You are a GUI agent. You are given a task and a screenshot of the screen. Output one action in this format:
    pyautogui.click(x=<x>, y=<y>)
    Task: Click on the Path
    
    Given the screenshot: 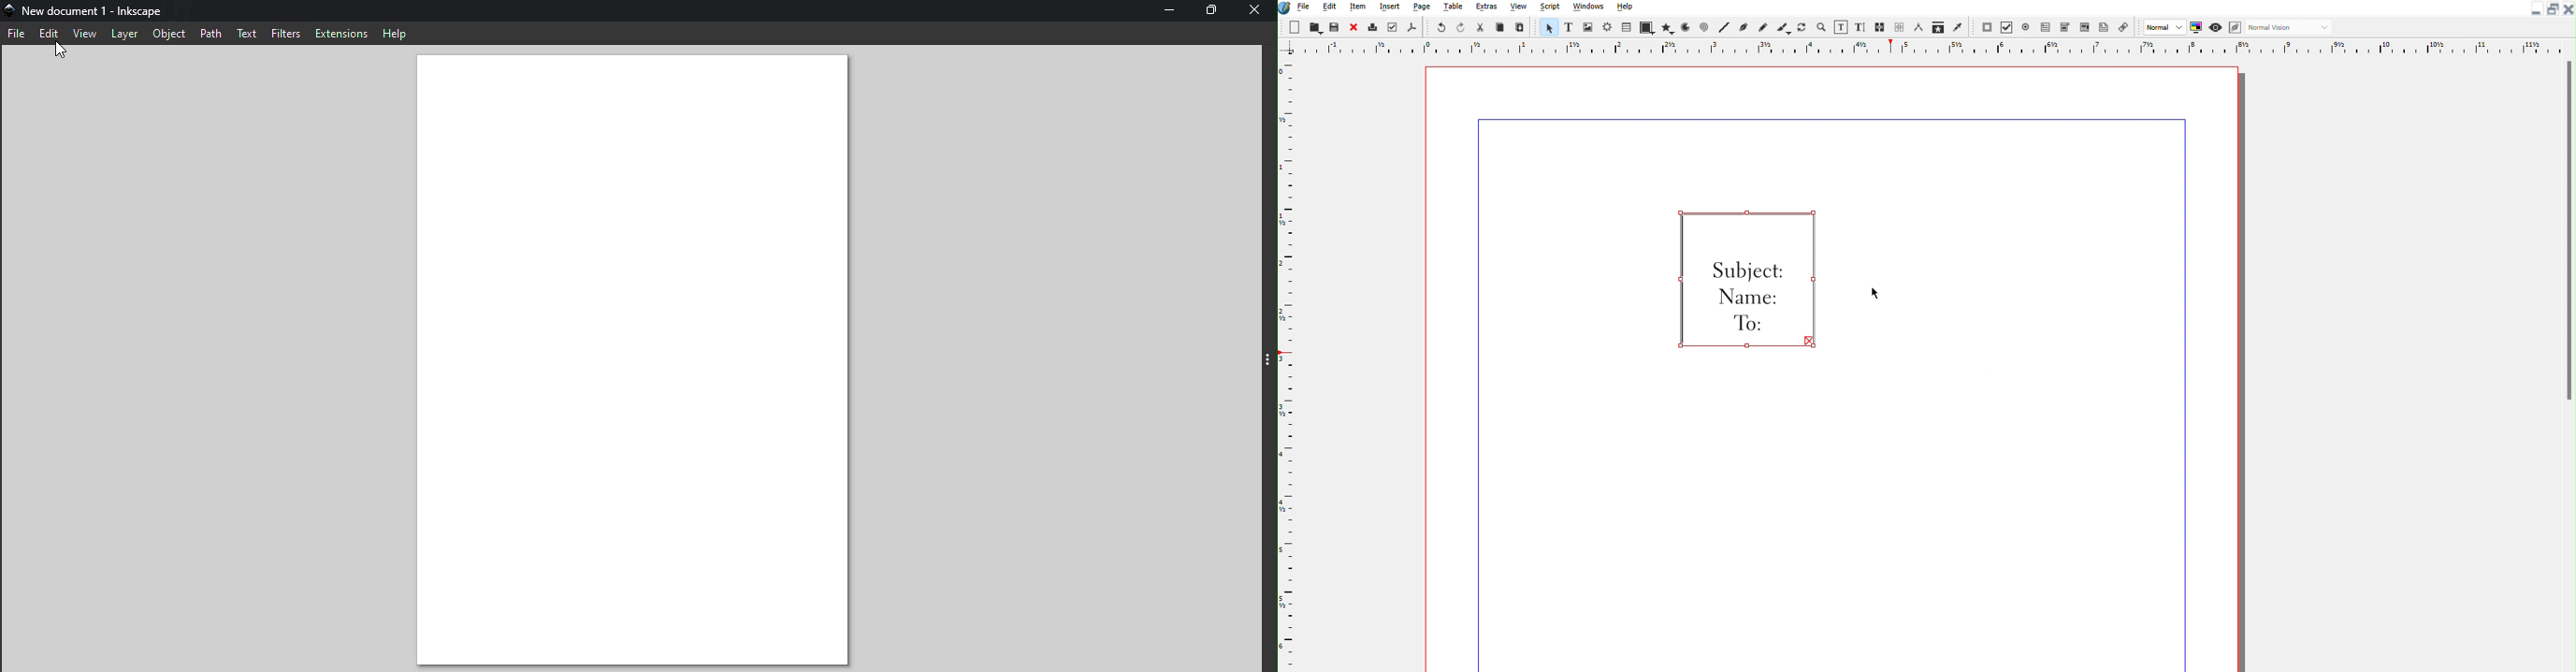 What is the action you would take?
    pyautogui.click(x=210, y=33)
    